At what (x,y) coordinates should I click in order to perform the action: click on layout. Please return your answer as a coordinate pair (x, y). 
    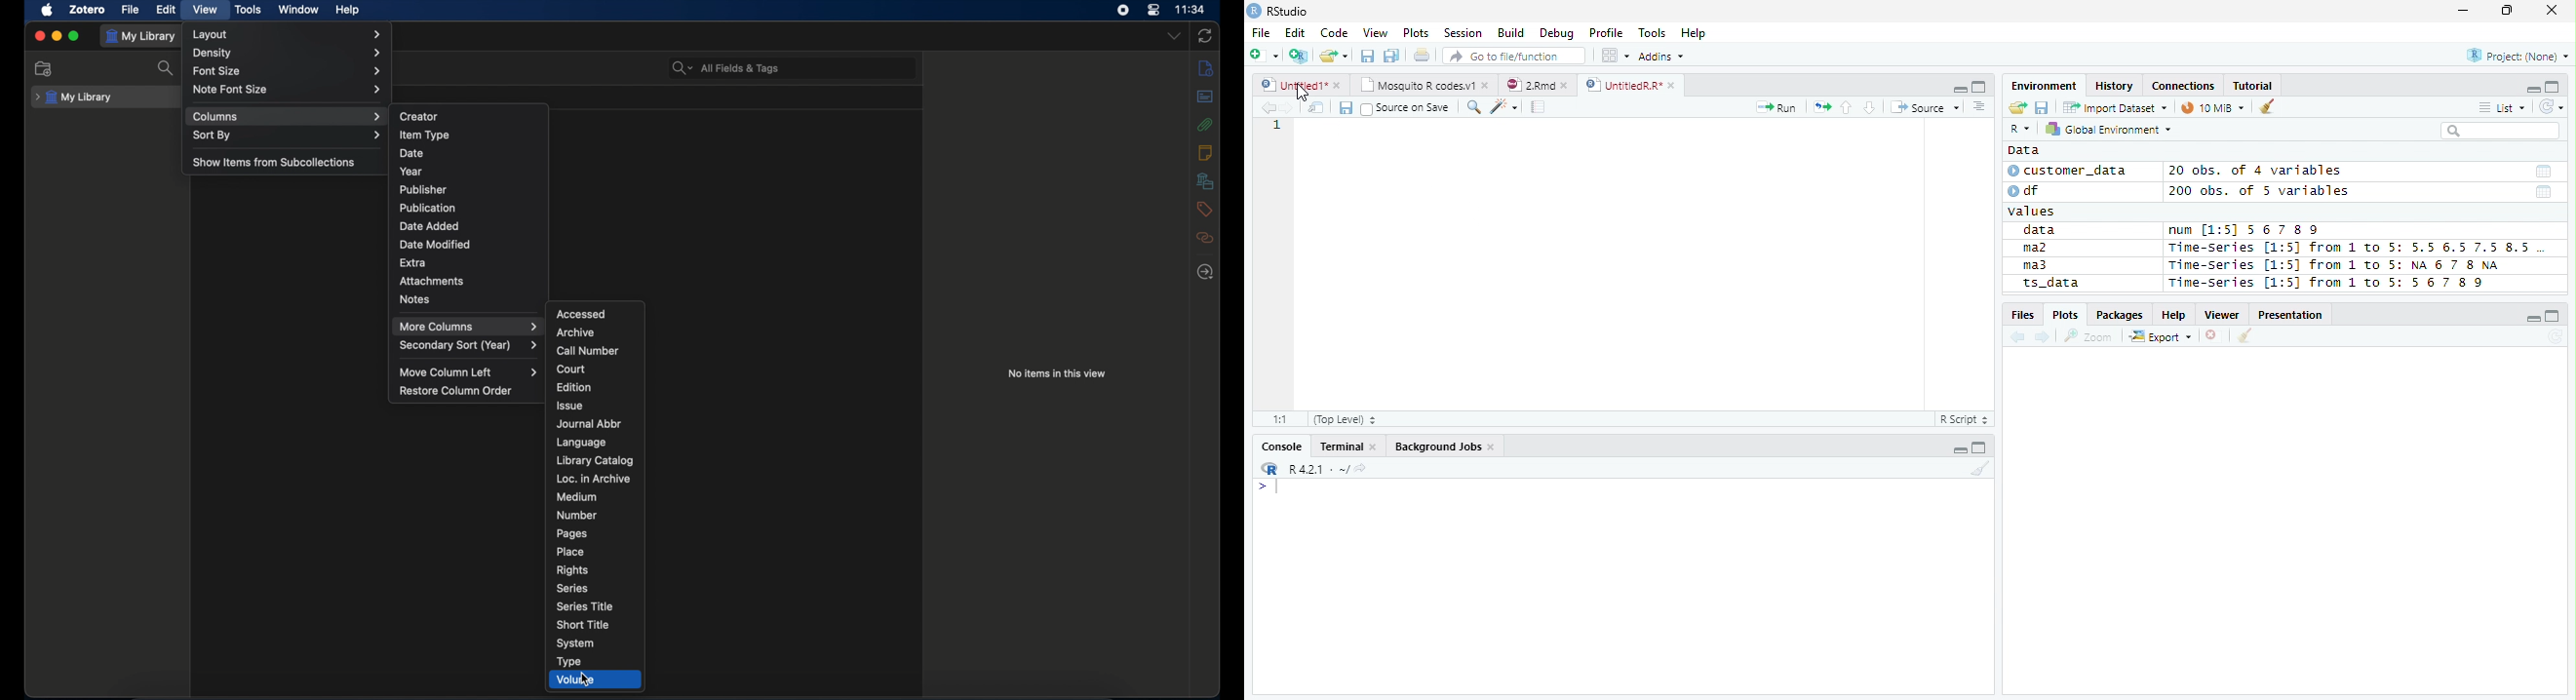
    Looking at the image, I should click on (287, 34).